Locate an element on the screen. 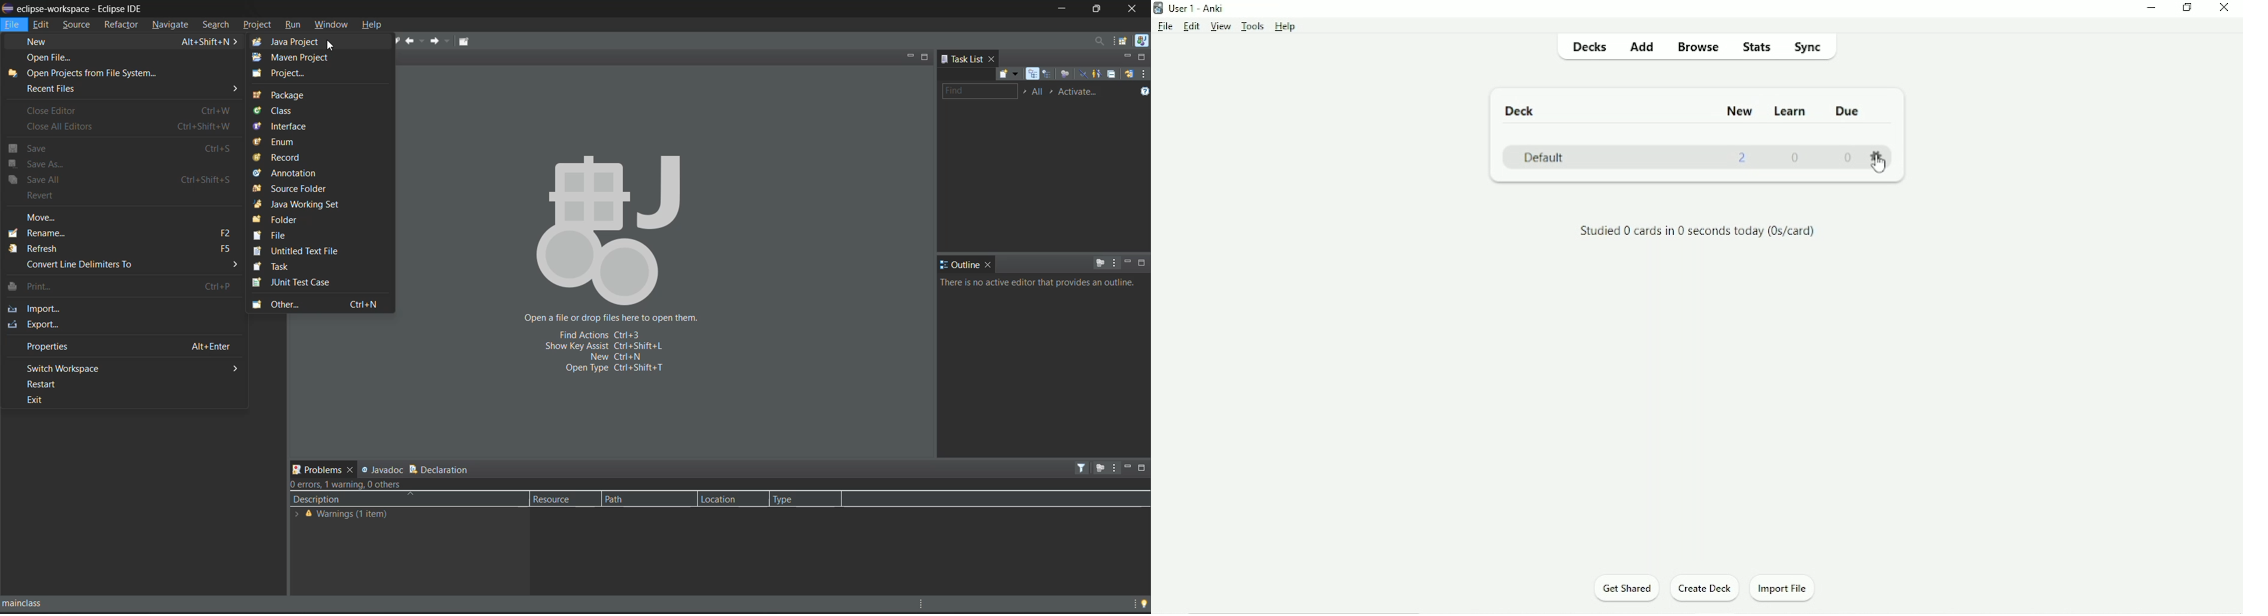  run is located at coordinates (293, 26).